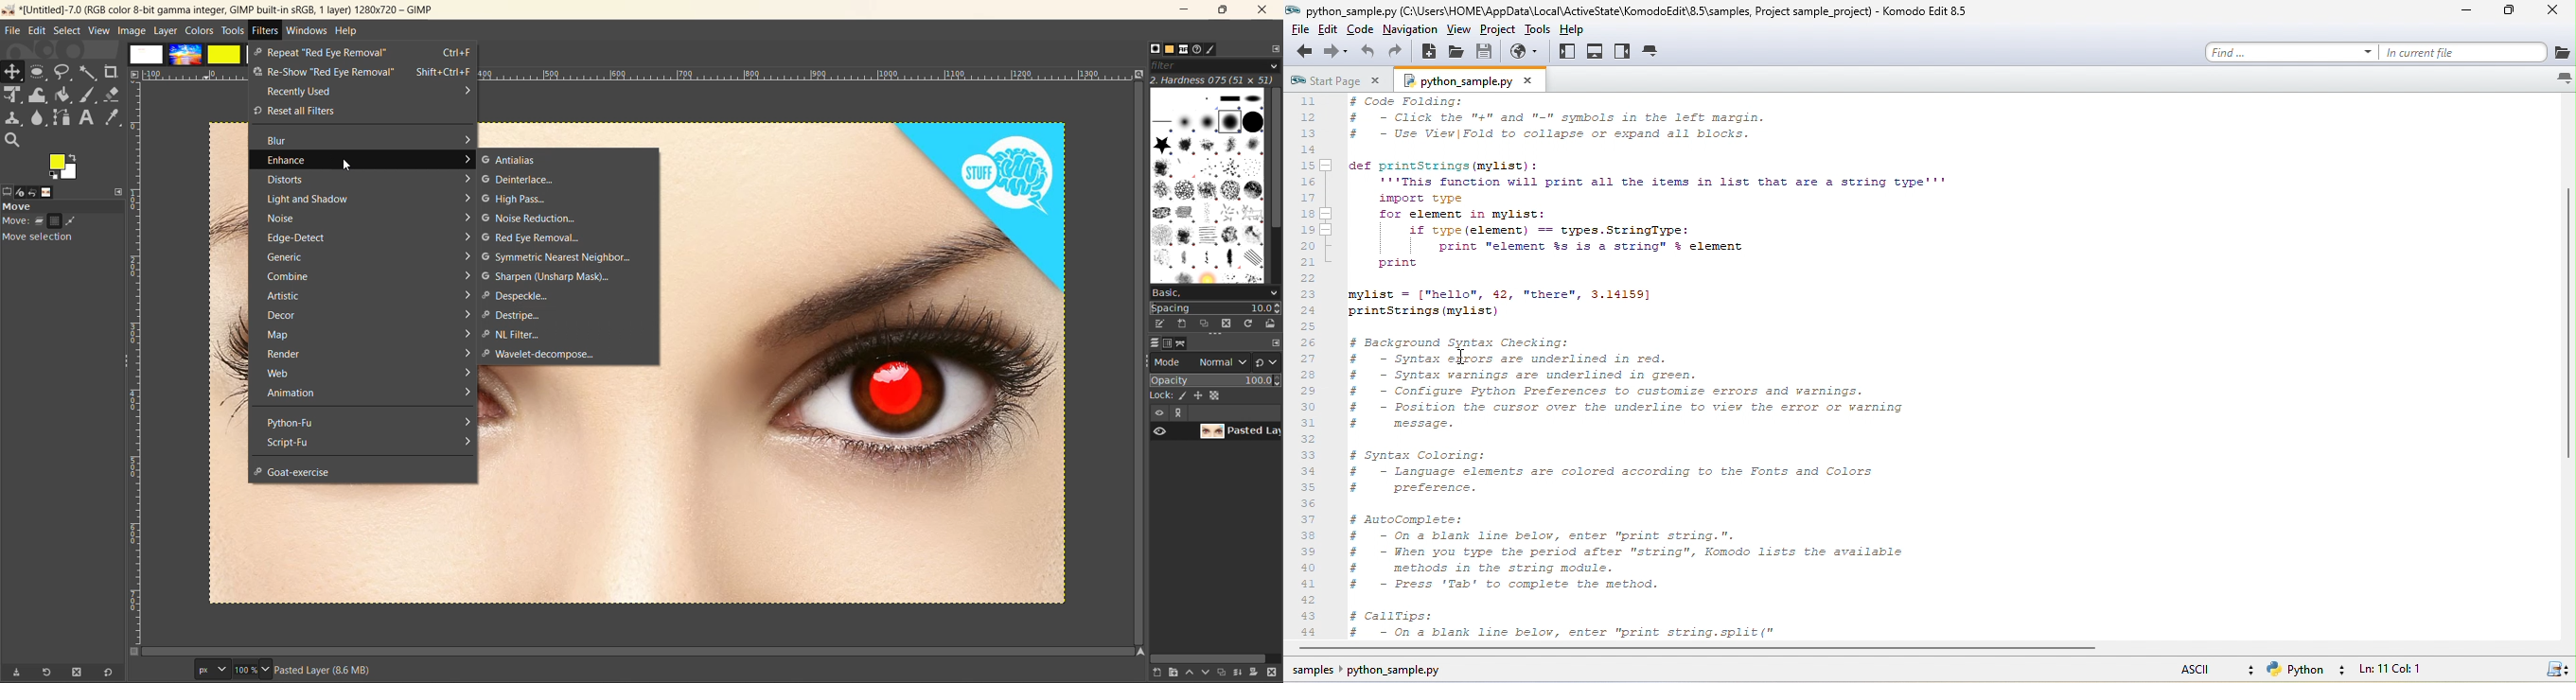 This screenshot has width=2576, height=700. Describe the element at coordinates (368, 256) in the screenshot. I see `generic` at that location.